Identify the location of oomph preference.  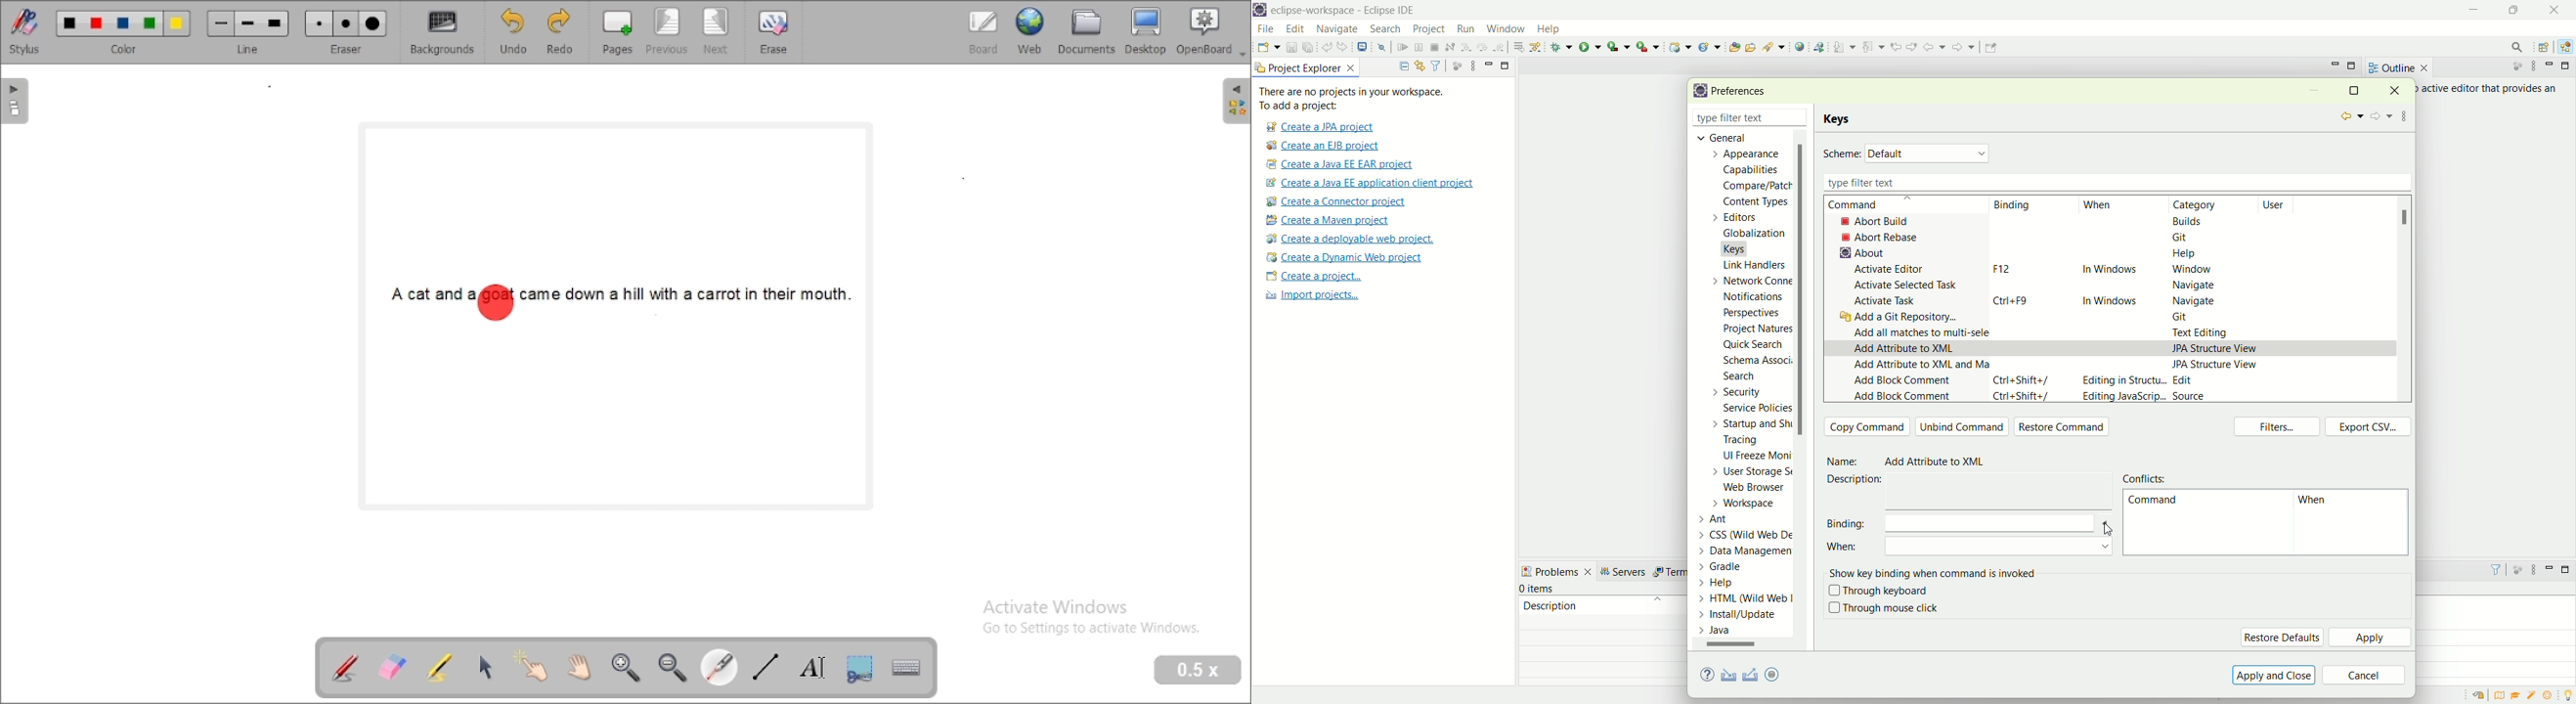
(1774, 674).